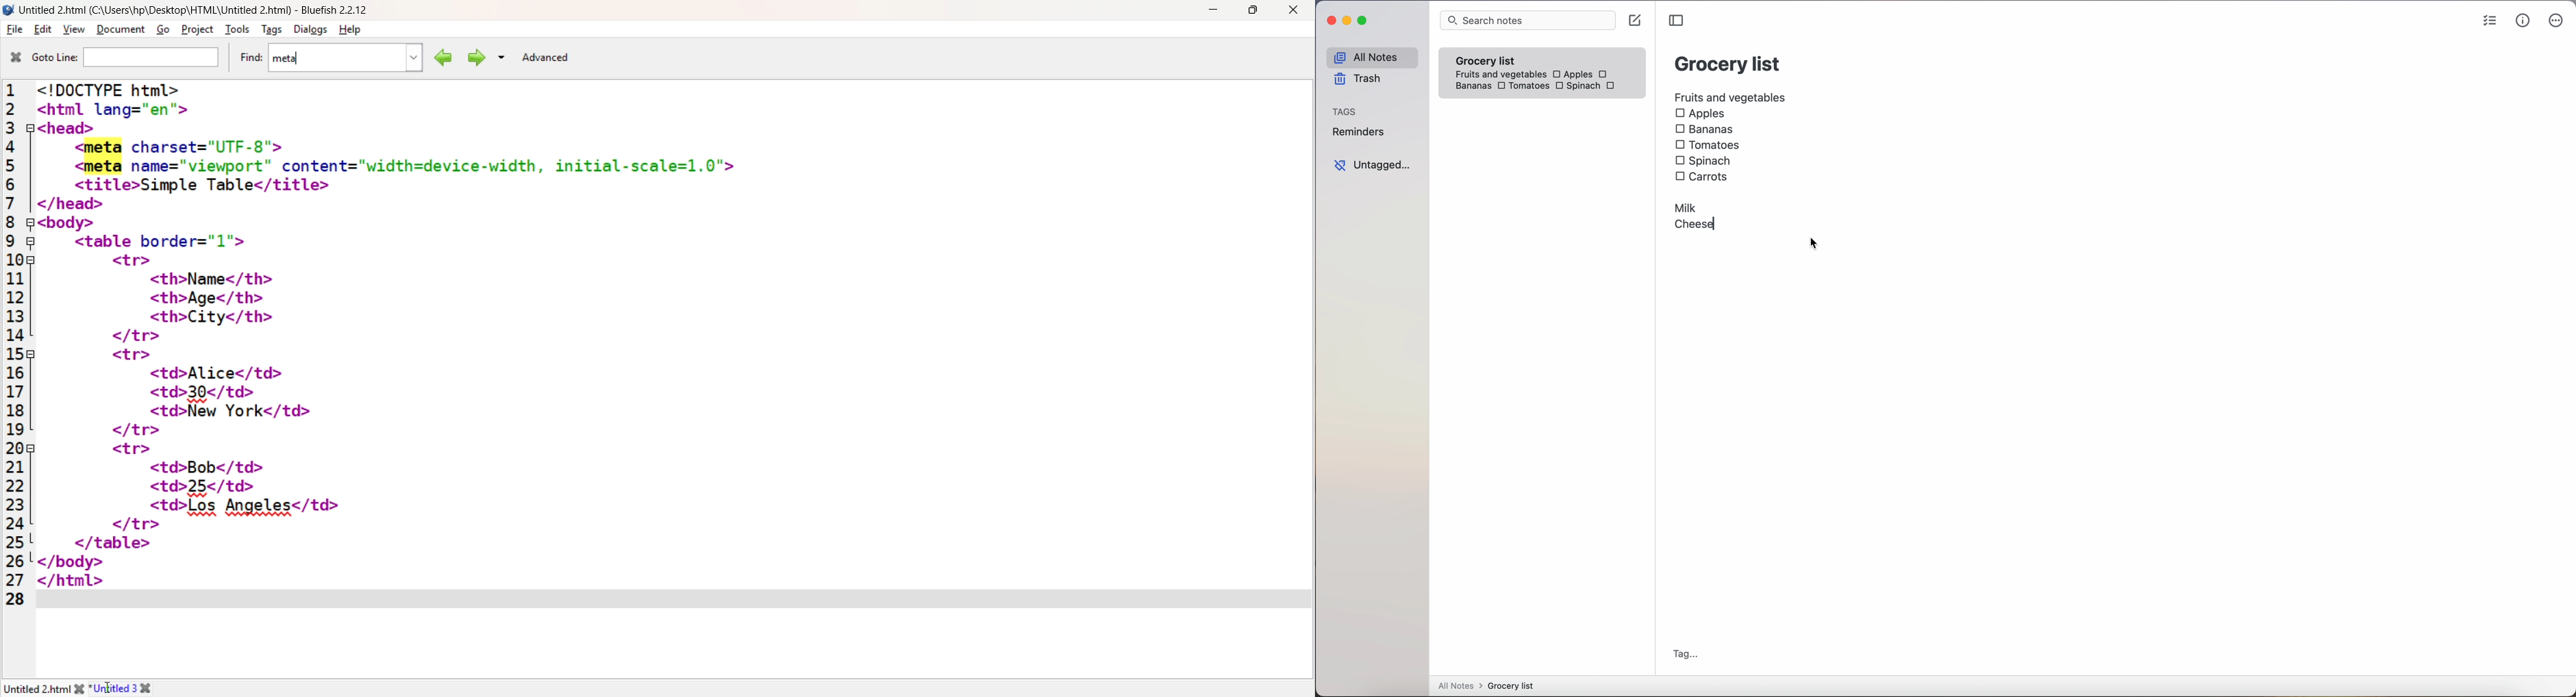  What do you see at coordinates (1365, 21) in the screenshot?
I see `maximize` at bounding box center [1365, 21].